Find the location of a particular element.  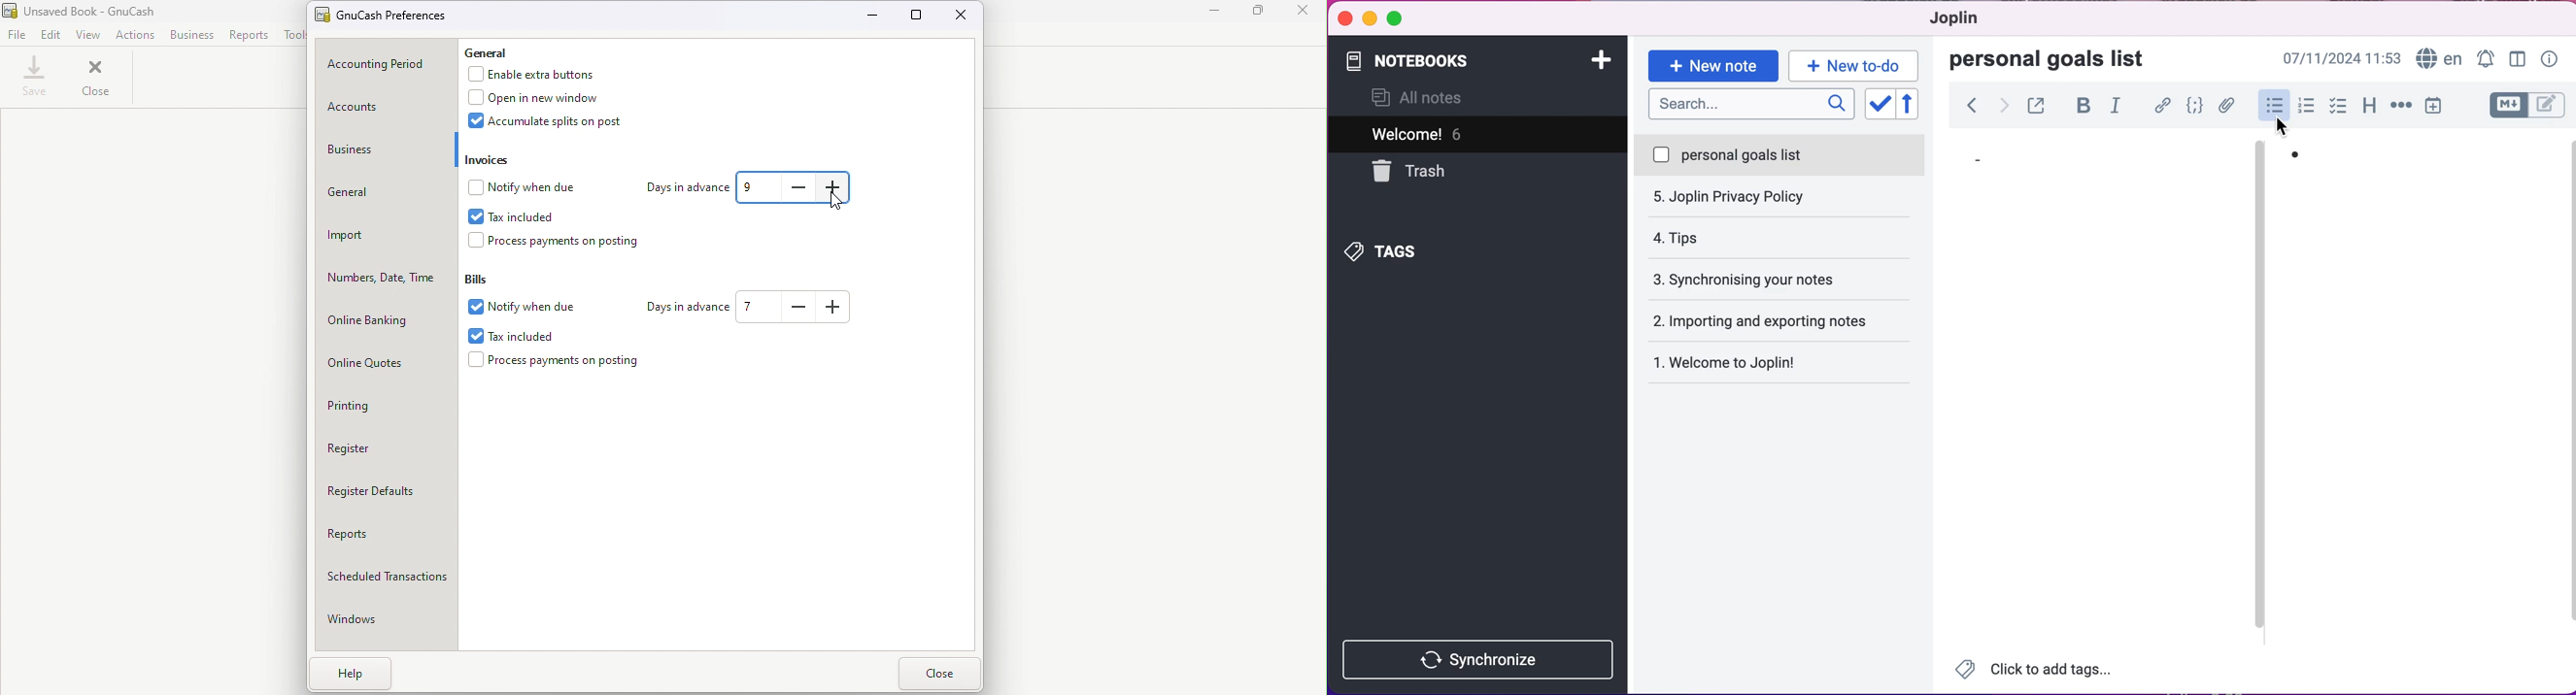

Click to add tags... is located at coordinates (2041, 670).